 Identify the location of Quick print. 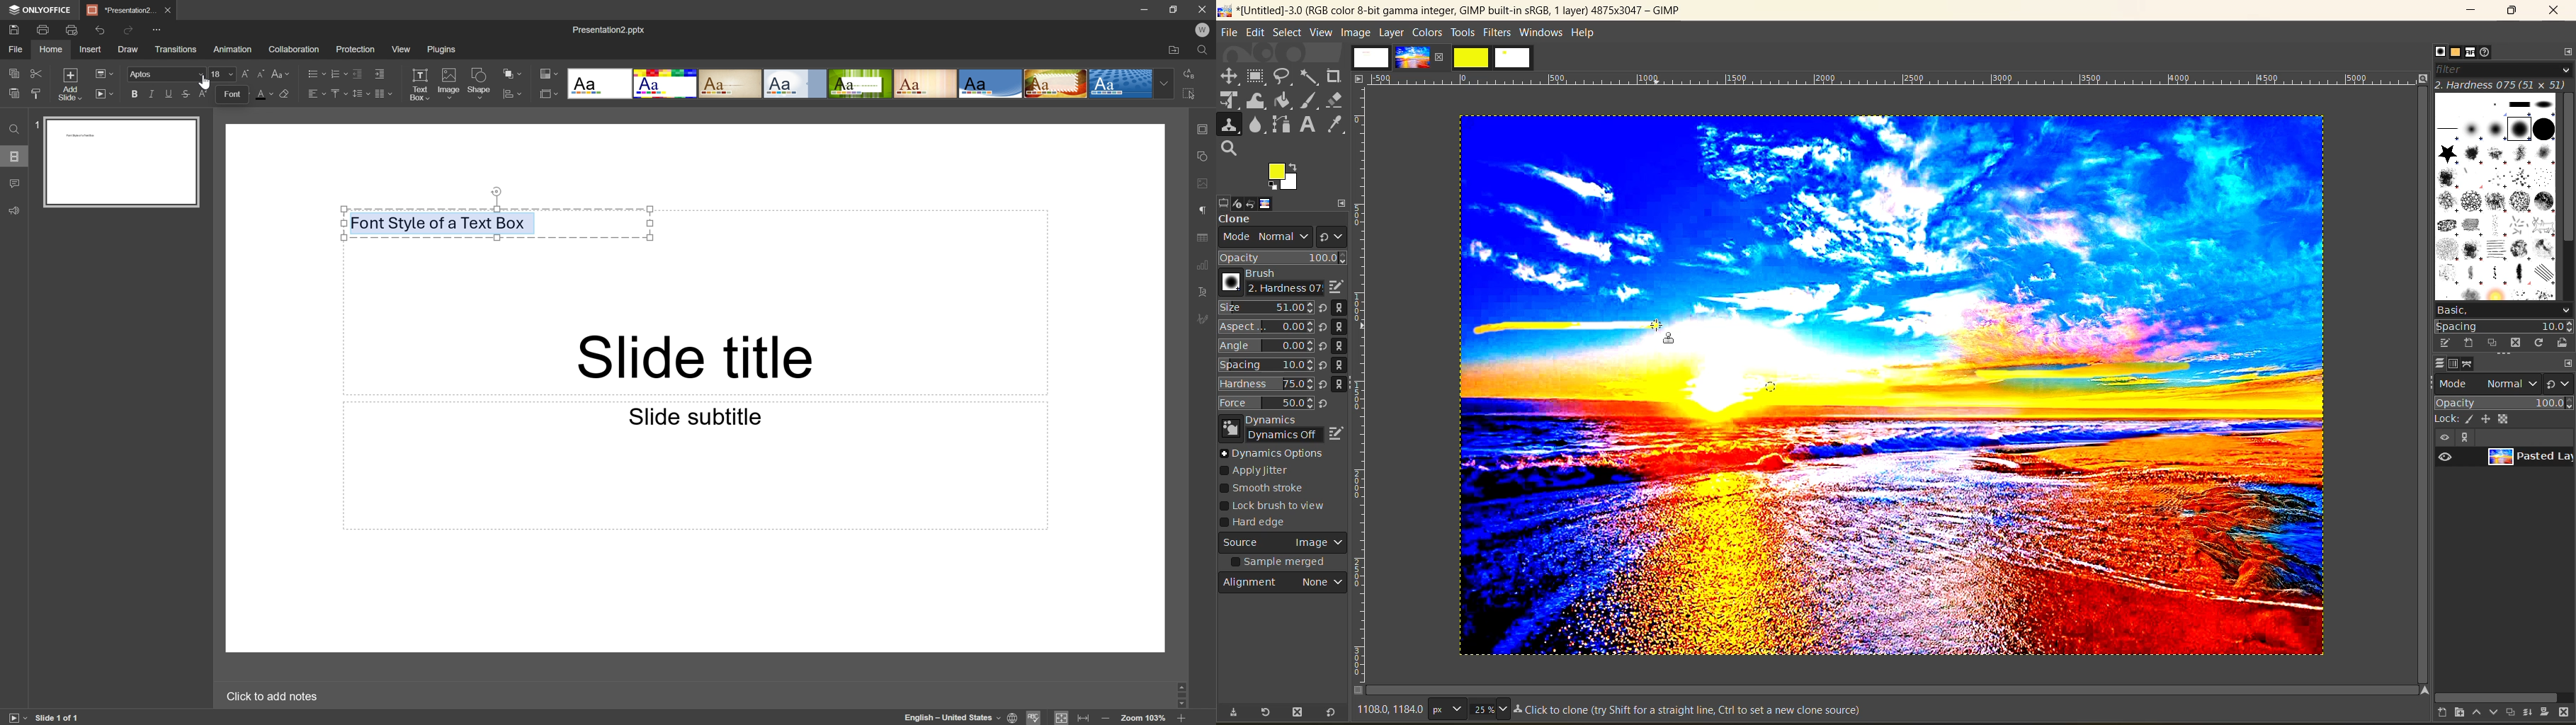
(70, 30).